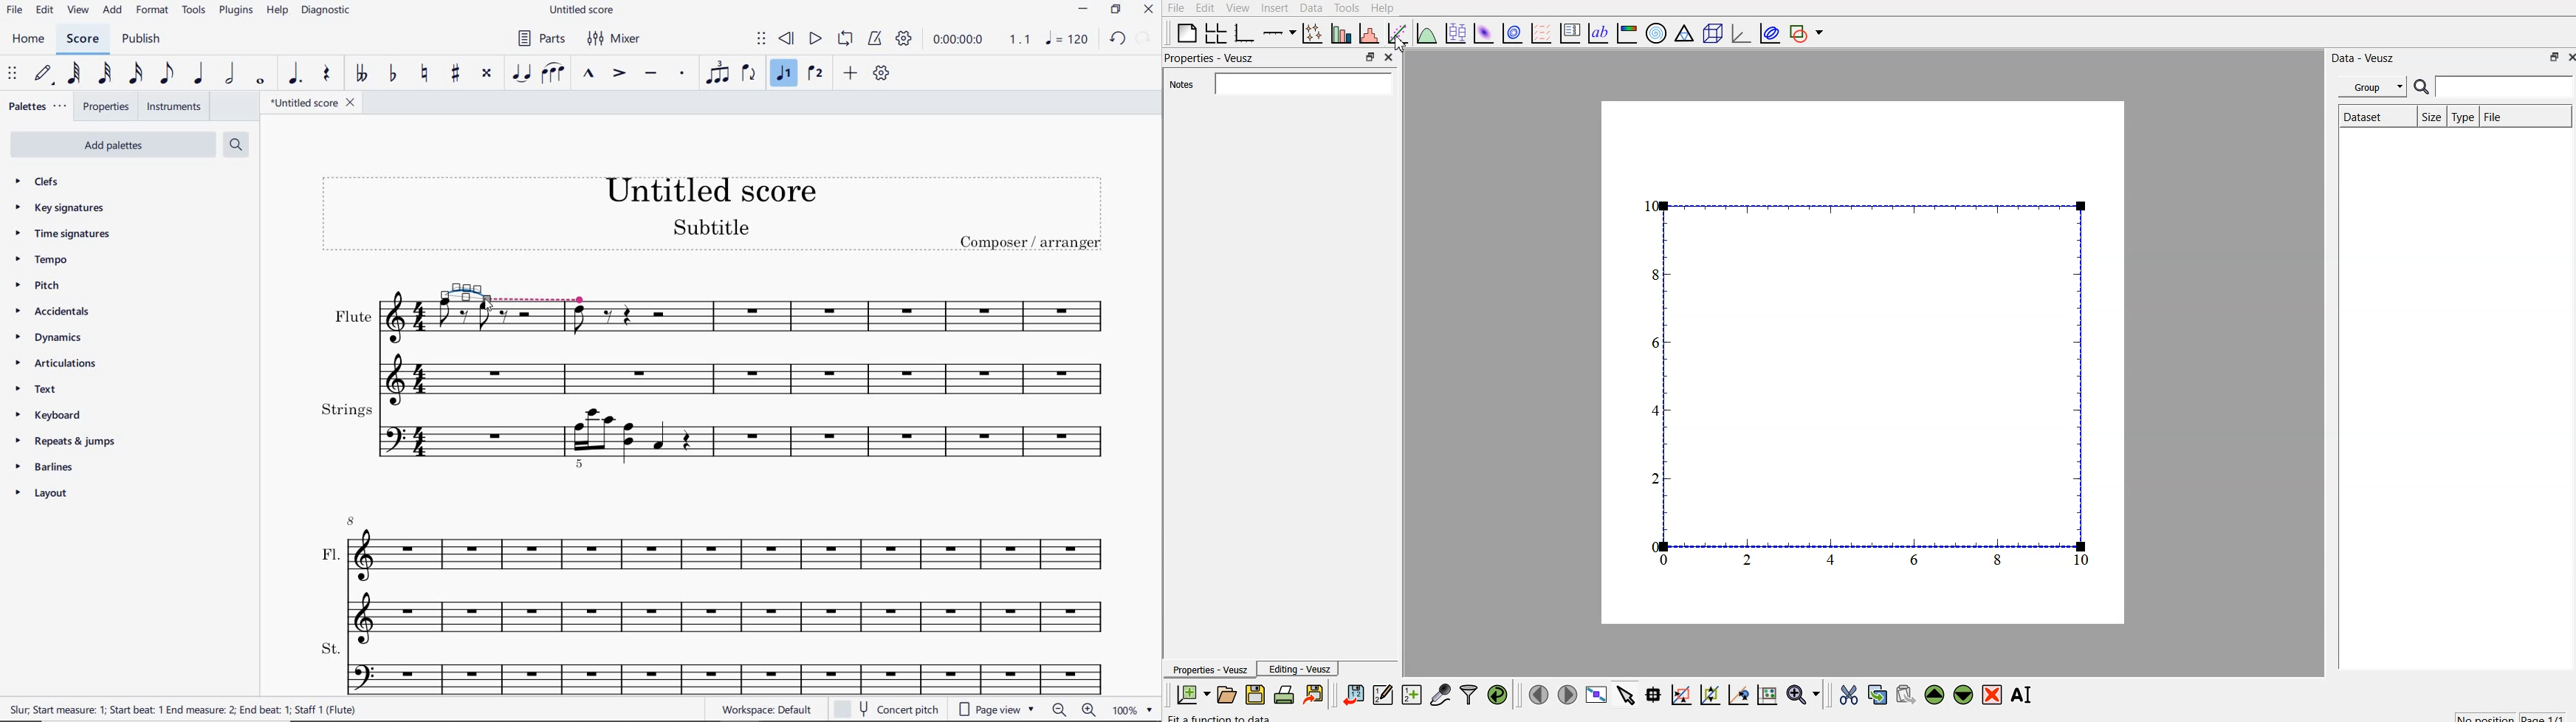 The width and height of the screenshot is (2576, 728). What do you see at coordinates (331, 11) in the screenshot?
I see `DIAGNOSTIC` at bounding box center [331, 11].